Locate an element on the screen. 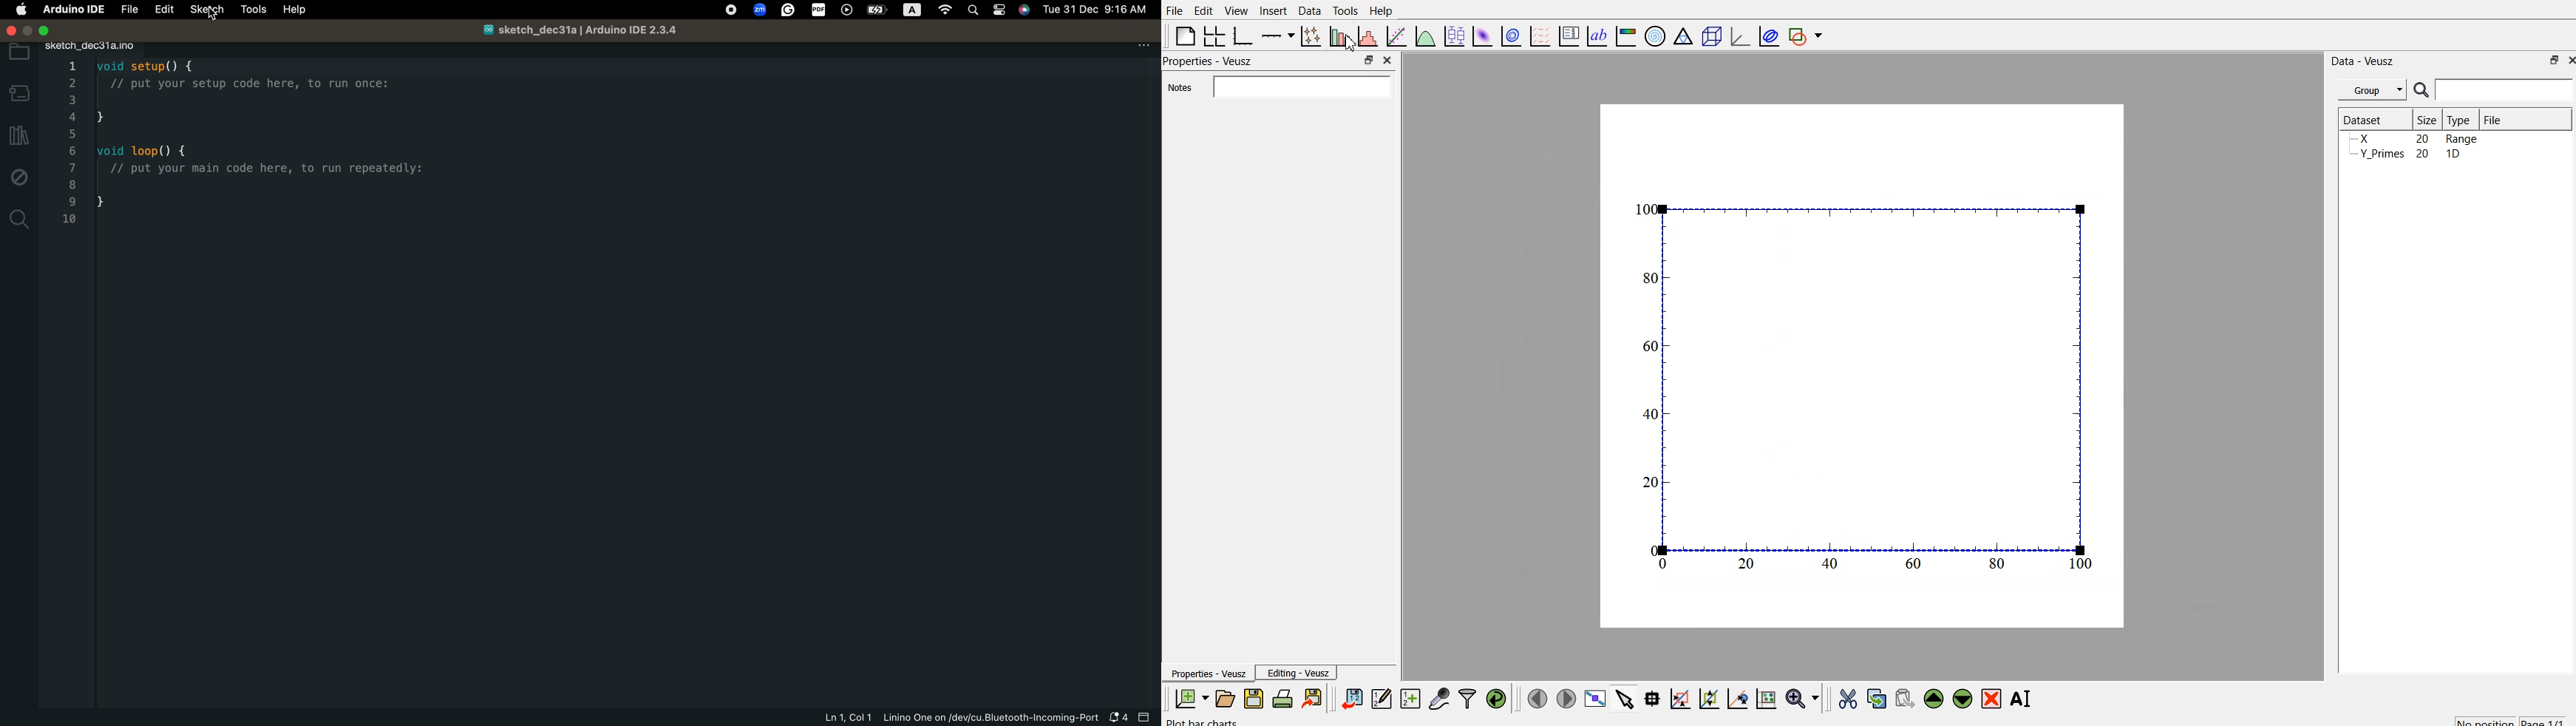 This screenshot has width=2576, height=728. maximize is located at coordinates (2548, 60).